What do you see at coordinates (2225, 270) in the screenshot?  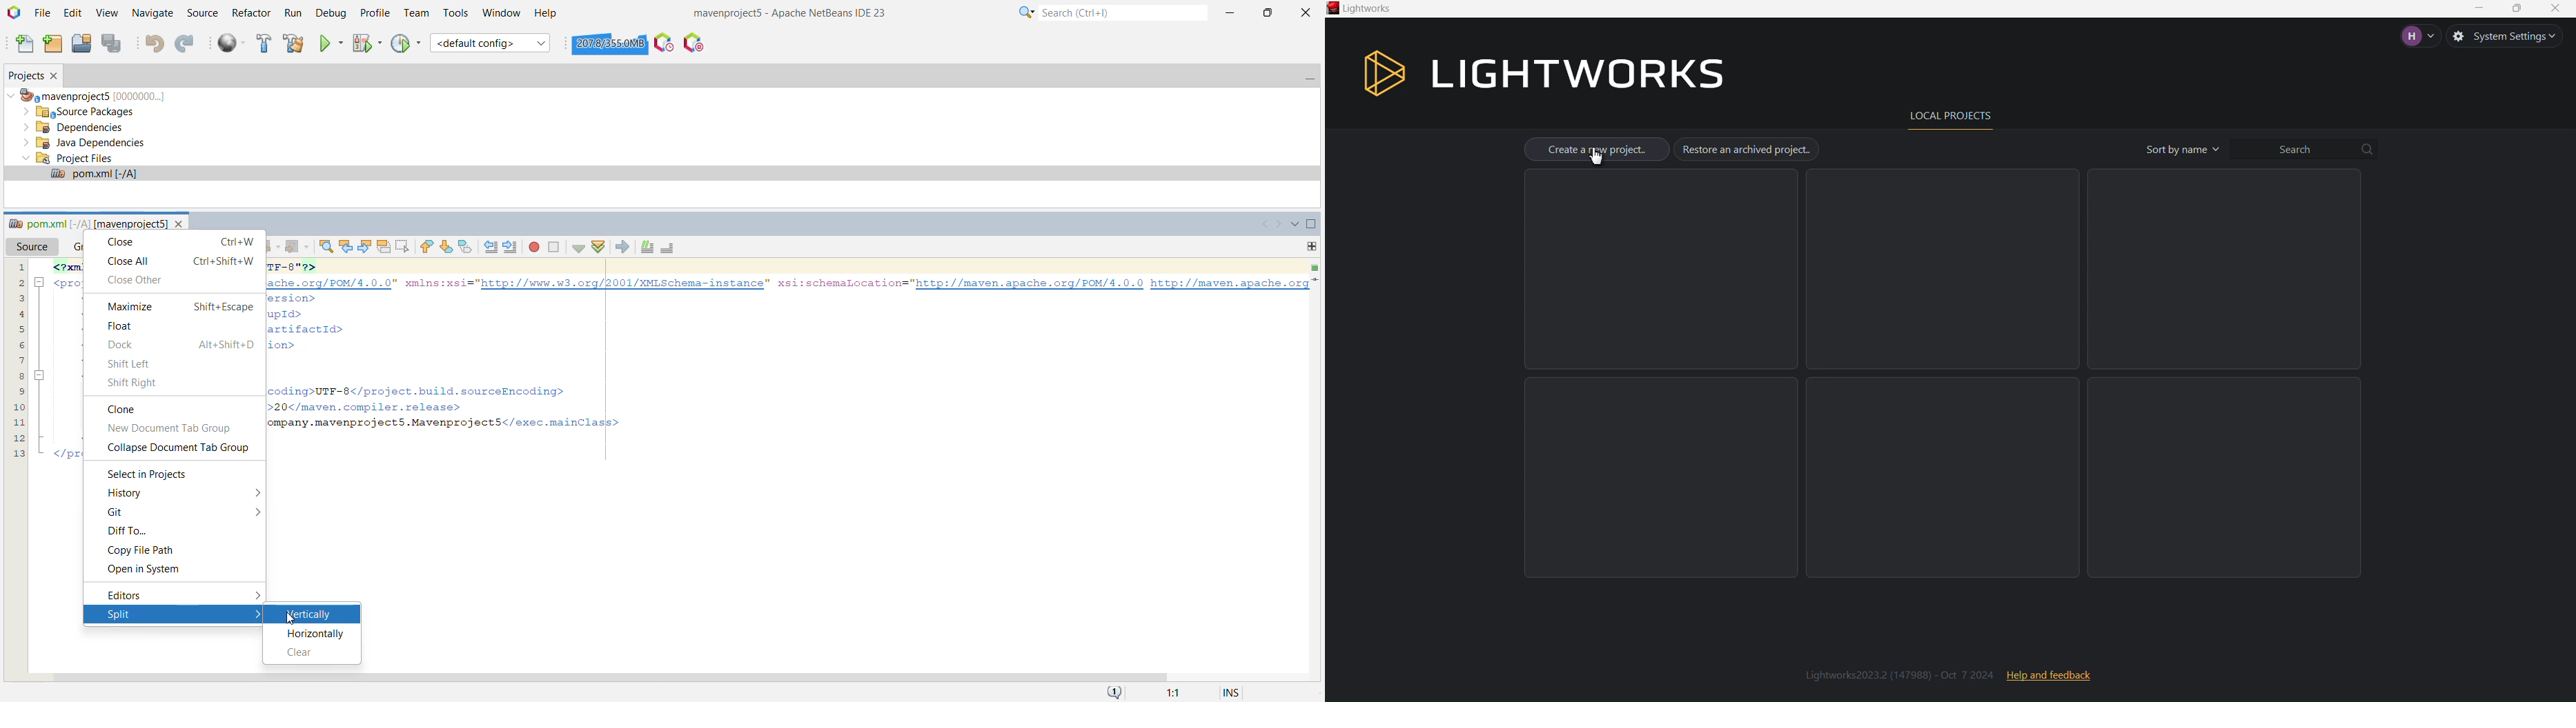 I see `Empty Project` at bounding box center [2225, 270].